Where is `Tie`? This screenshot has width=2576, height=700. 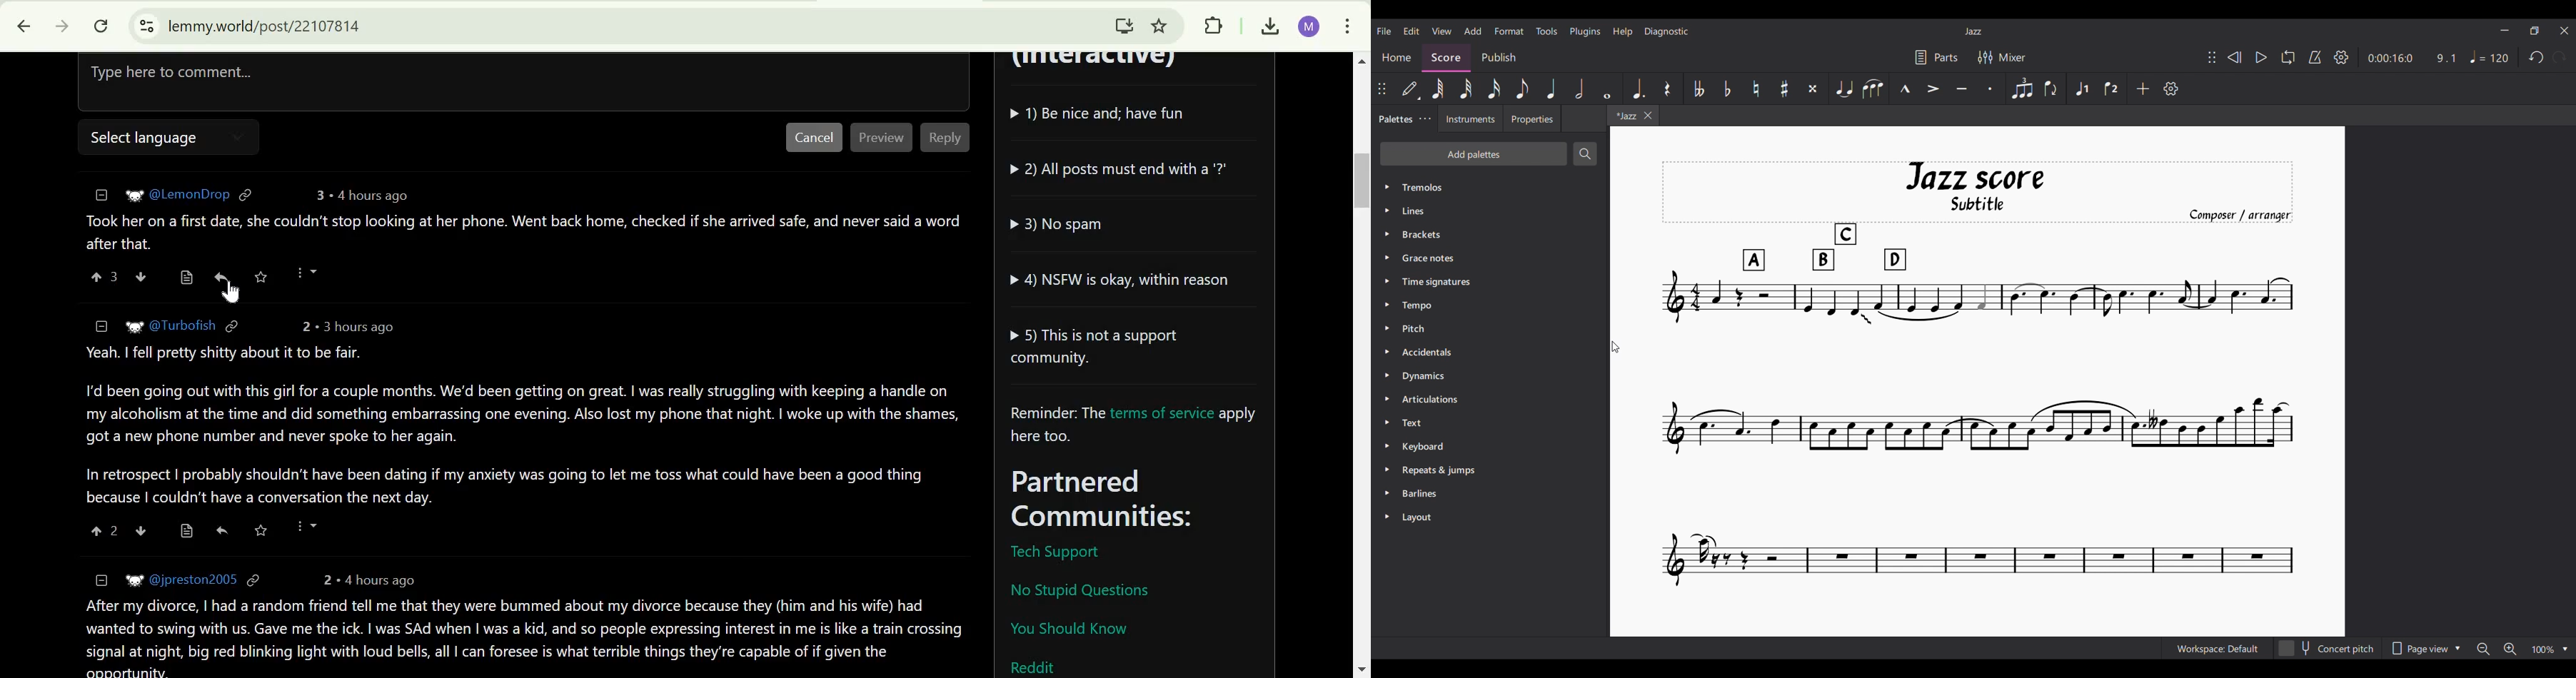 Tie is located at coordinates (1844, 89).